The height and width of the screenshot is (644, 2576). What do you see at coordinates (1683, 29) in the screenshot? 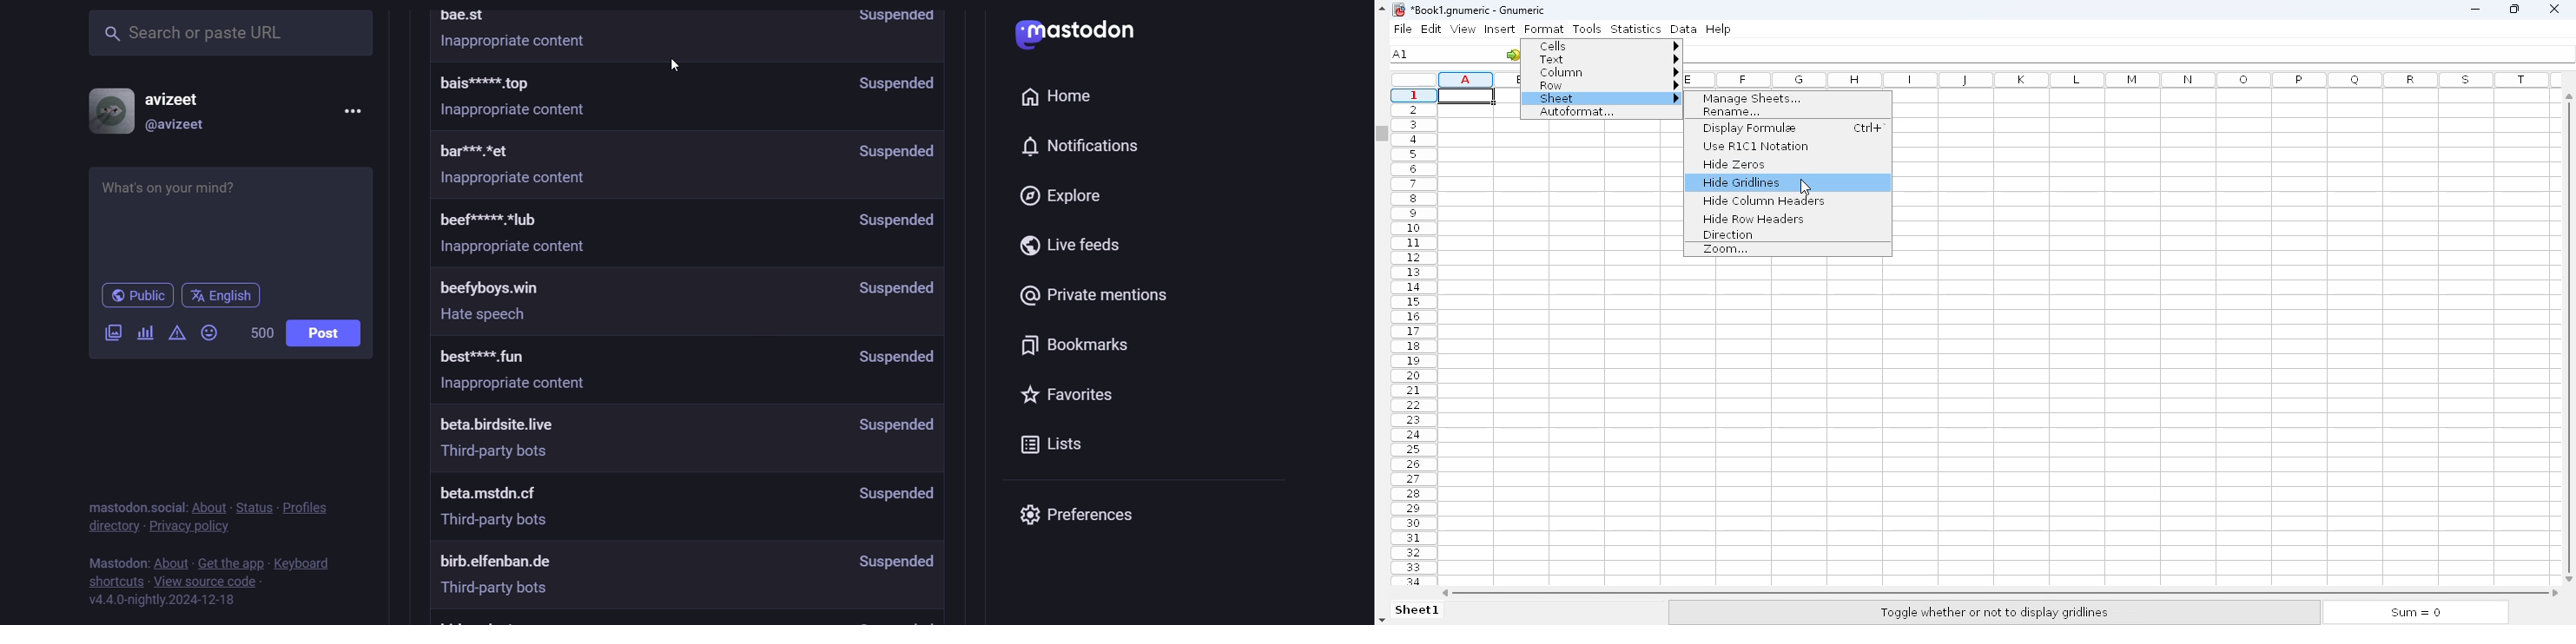
I see `data` at bounding box center [1683, 29].